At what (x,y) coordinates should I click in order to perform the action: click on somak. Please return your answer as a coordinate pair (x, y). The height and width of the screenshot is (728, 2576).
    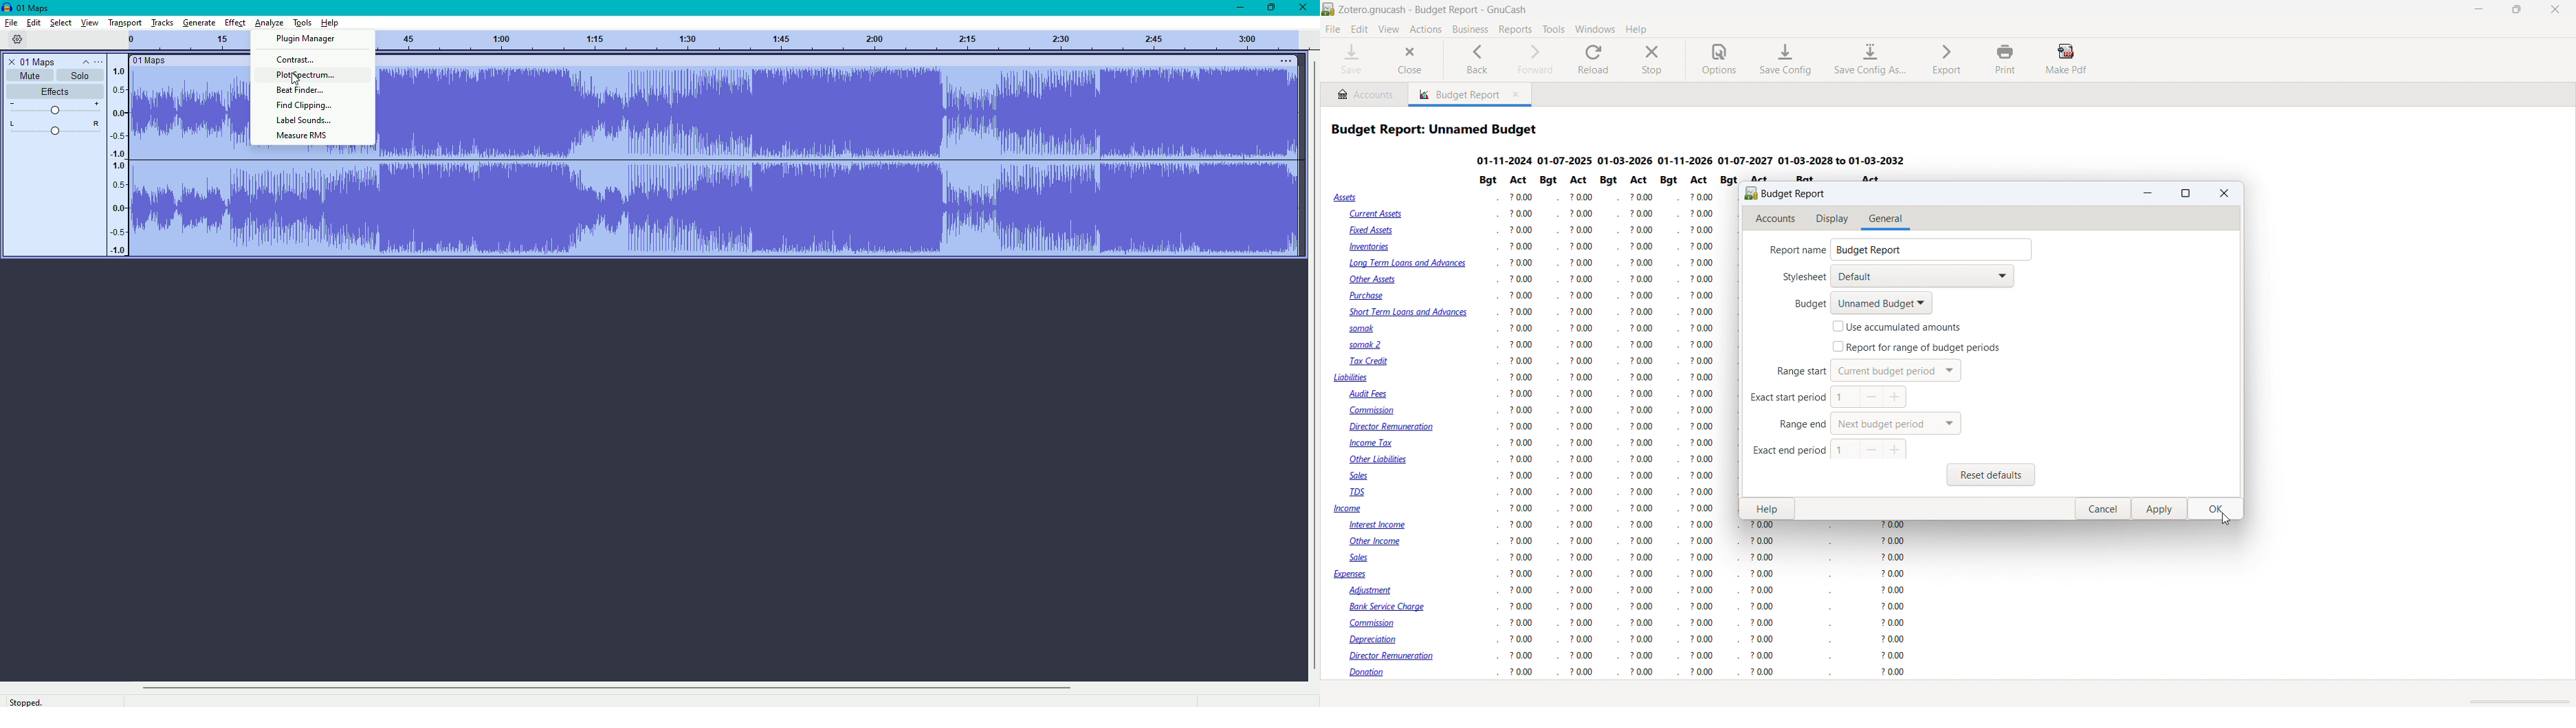
    Looking at the image, I should click on (1359, 328).